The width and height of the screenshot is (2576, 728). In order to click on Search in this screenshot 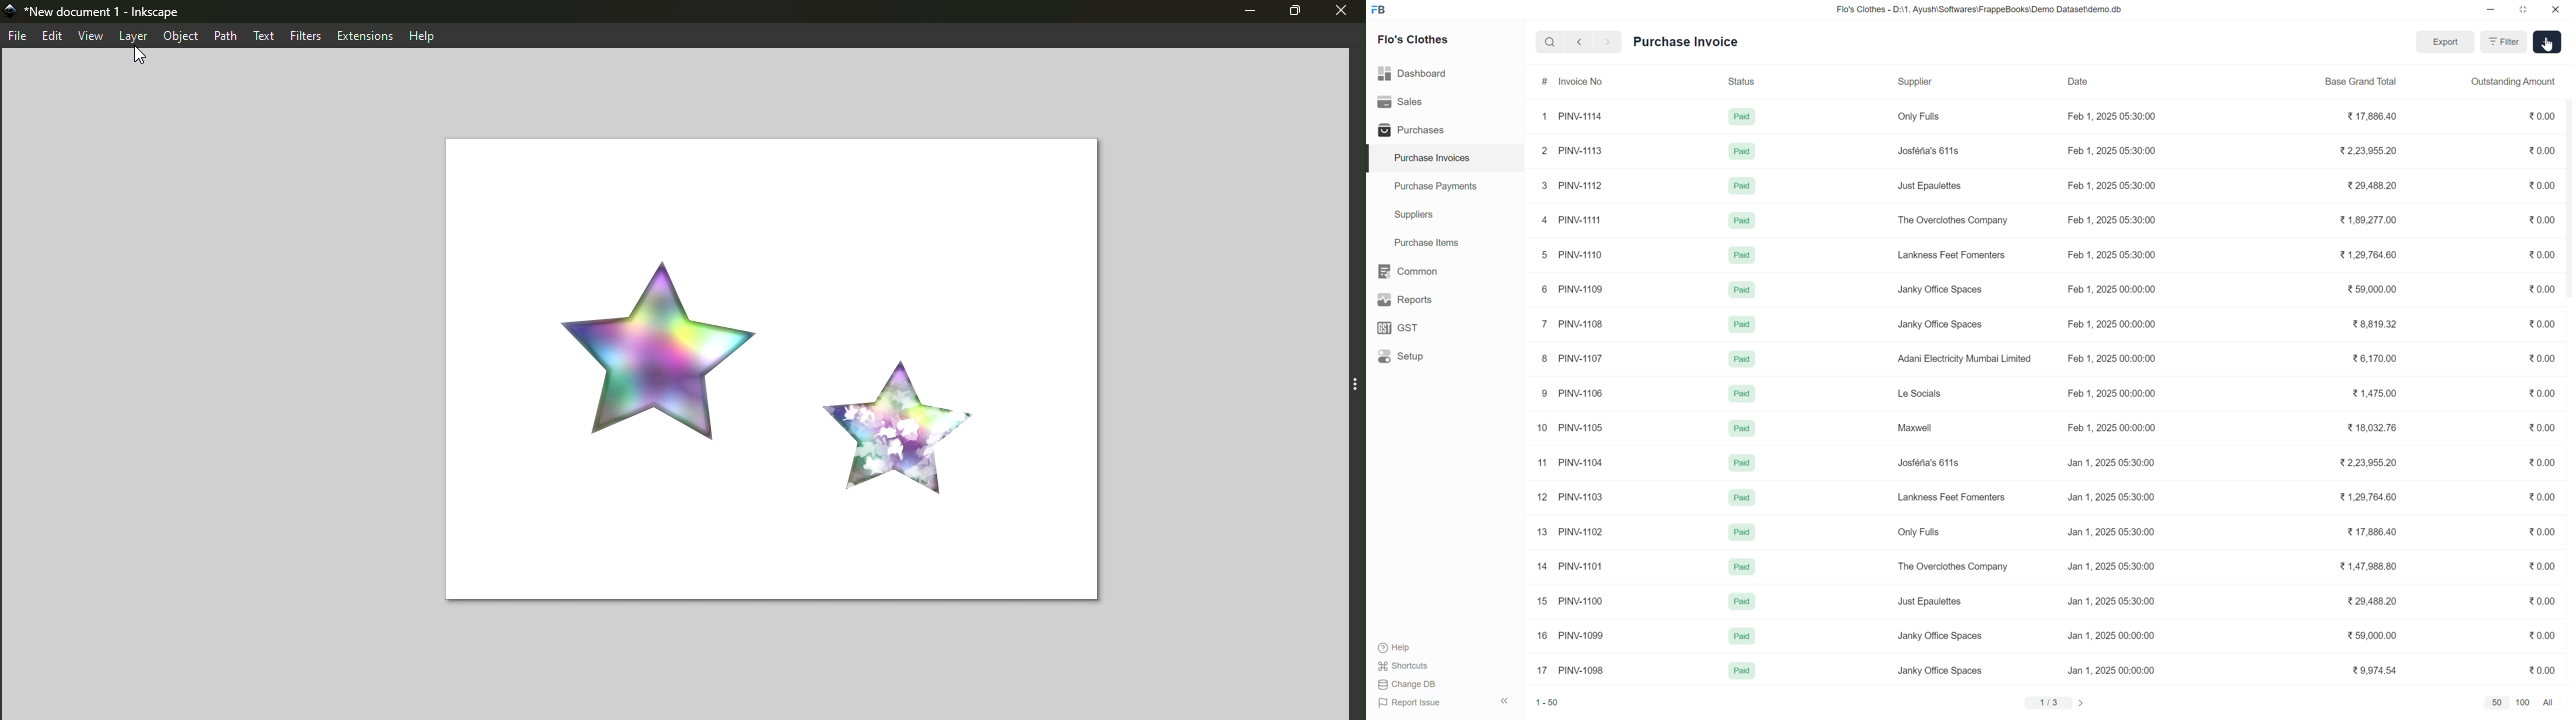, I will do `click(1550, 41)`.